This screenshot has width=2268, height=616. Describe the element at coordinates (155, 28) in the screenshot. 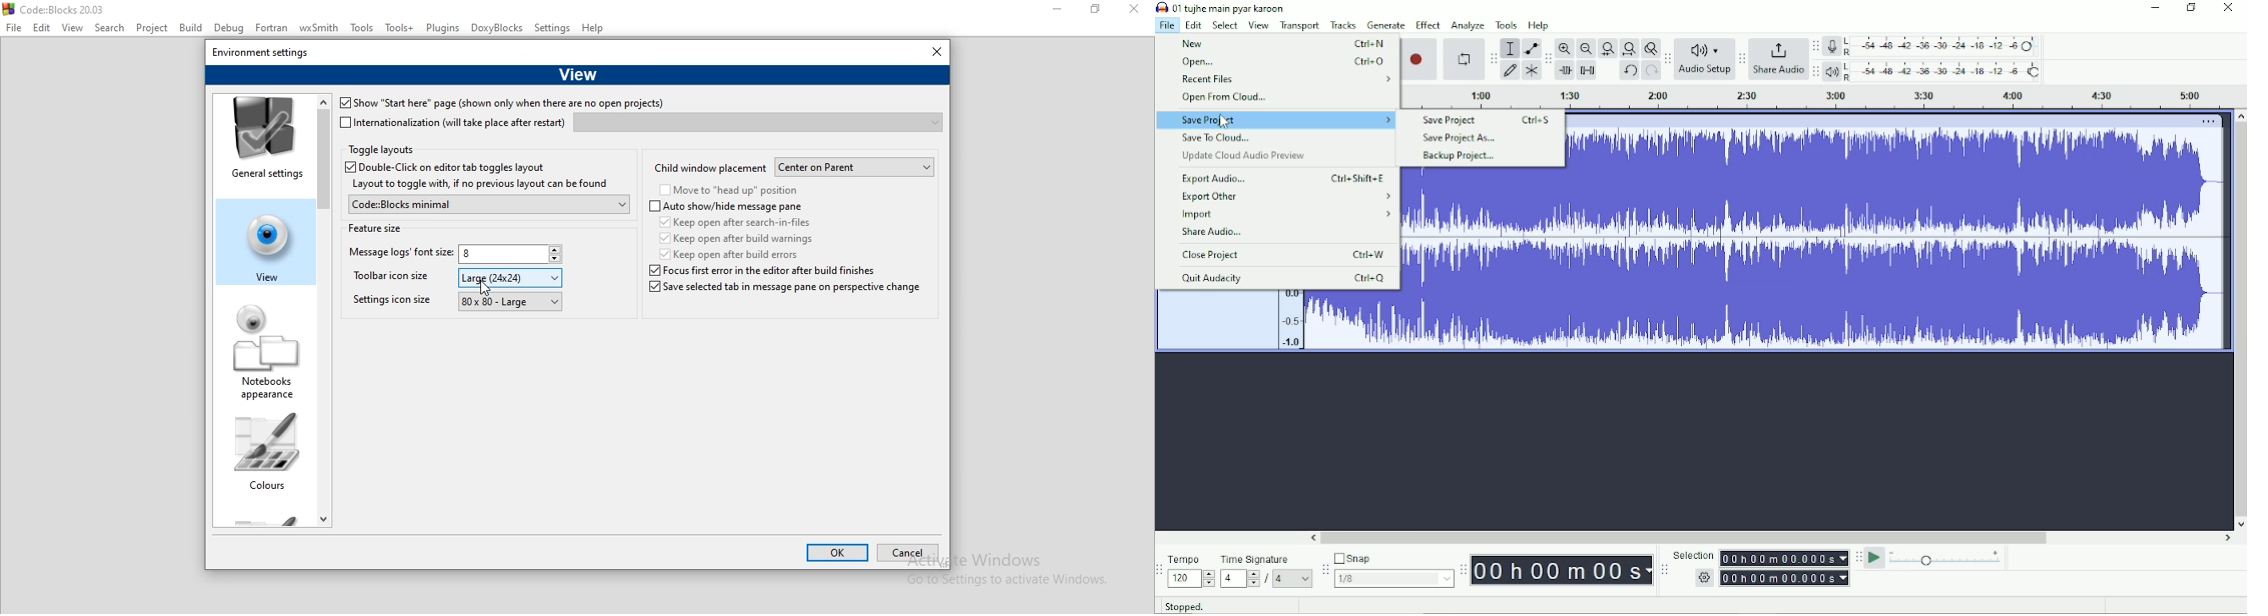

I see `Project` at that location.